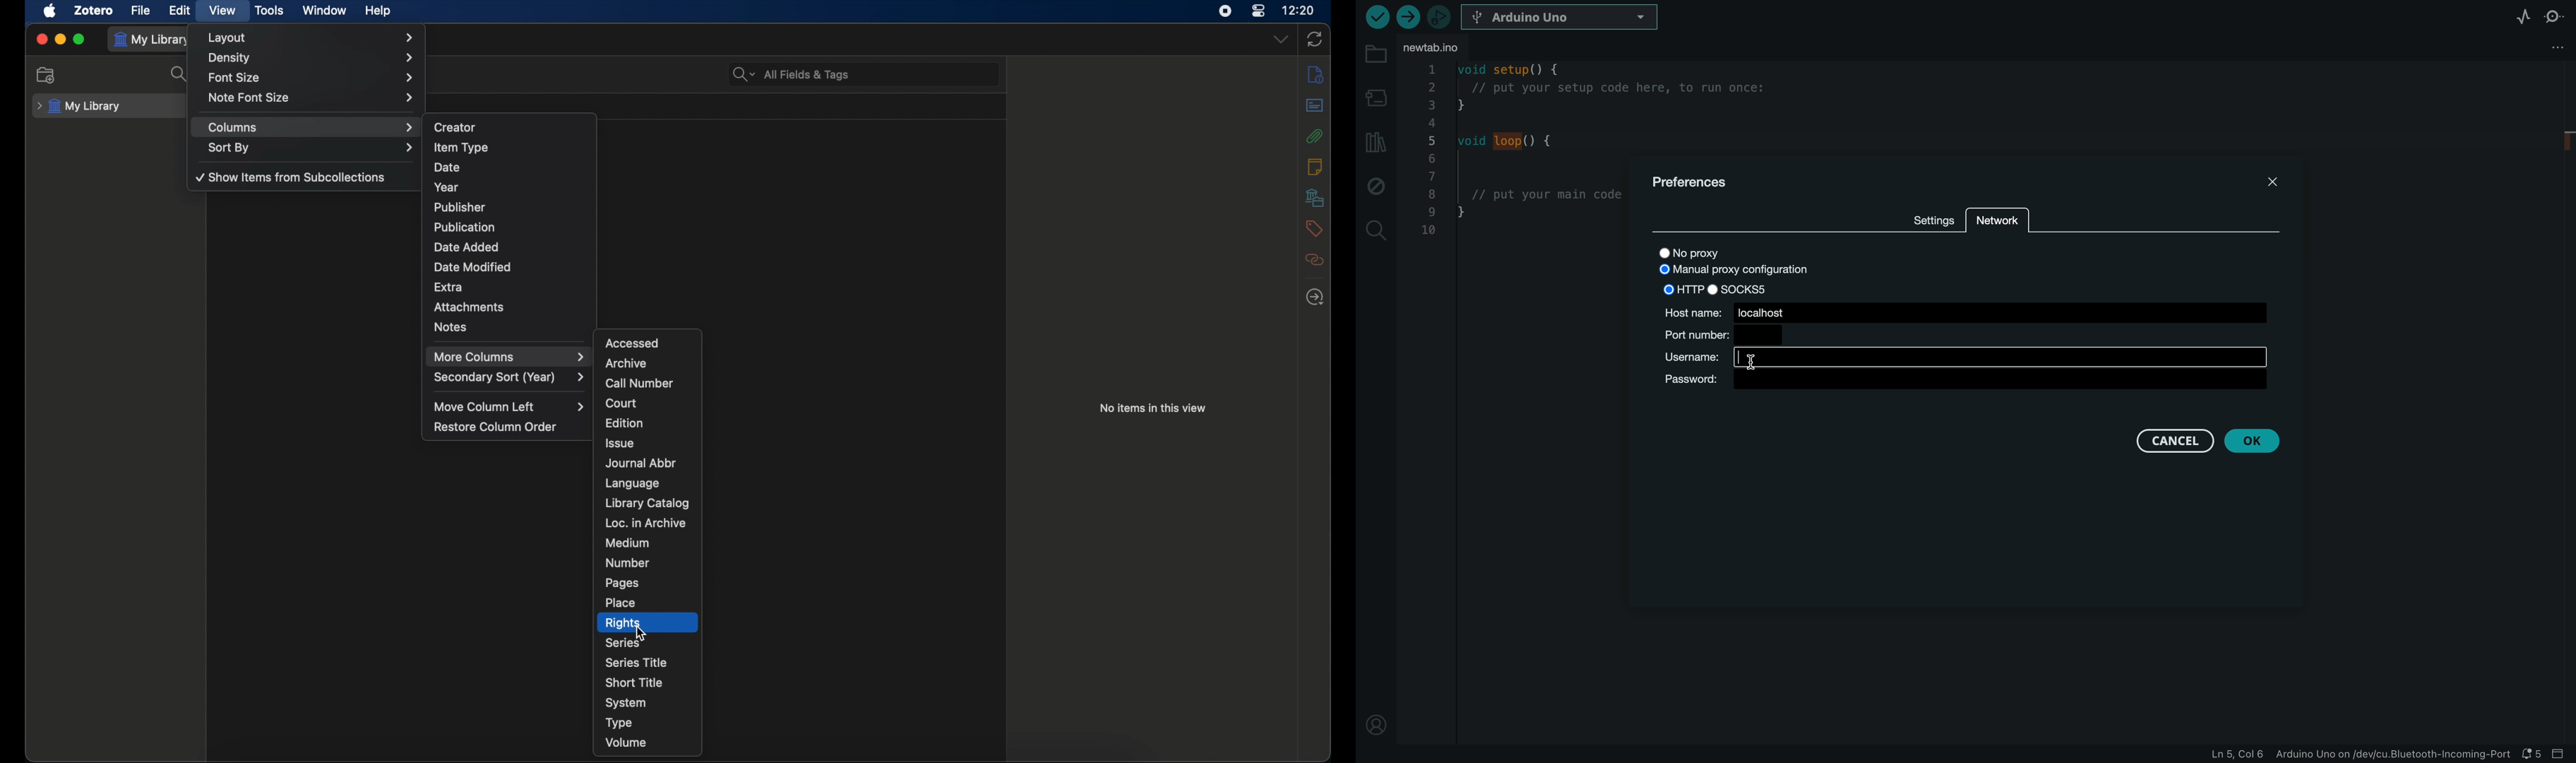 This screenshot has width=2576, height=784. Describe the element at coordinates (647, 523) in the screenshot. I see `loc. in archive` at that location.